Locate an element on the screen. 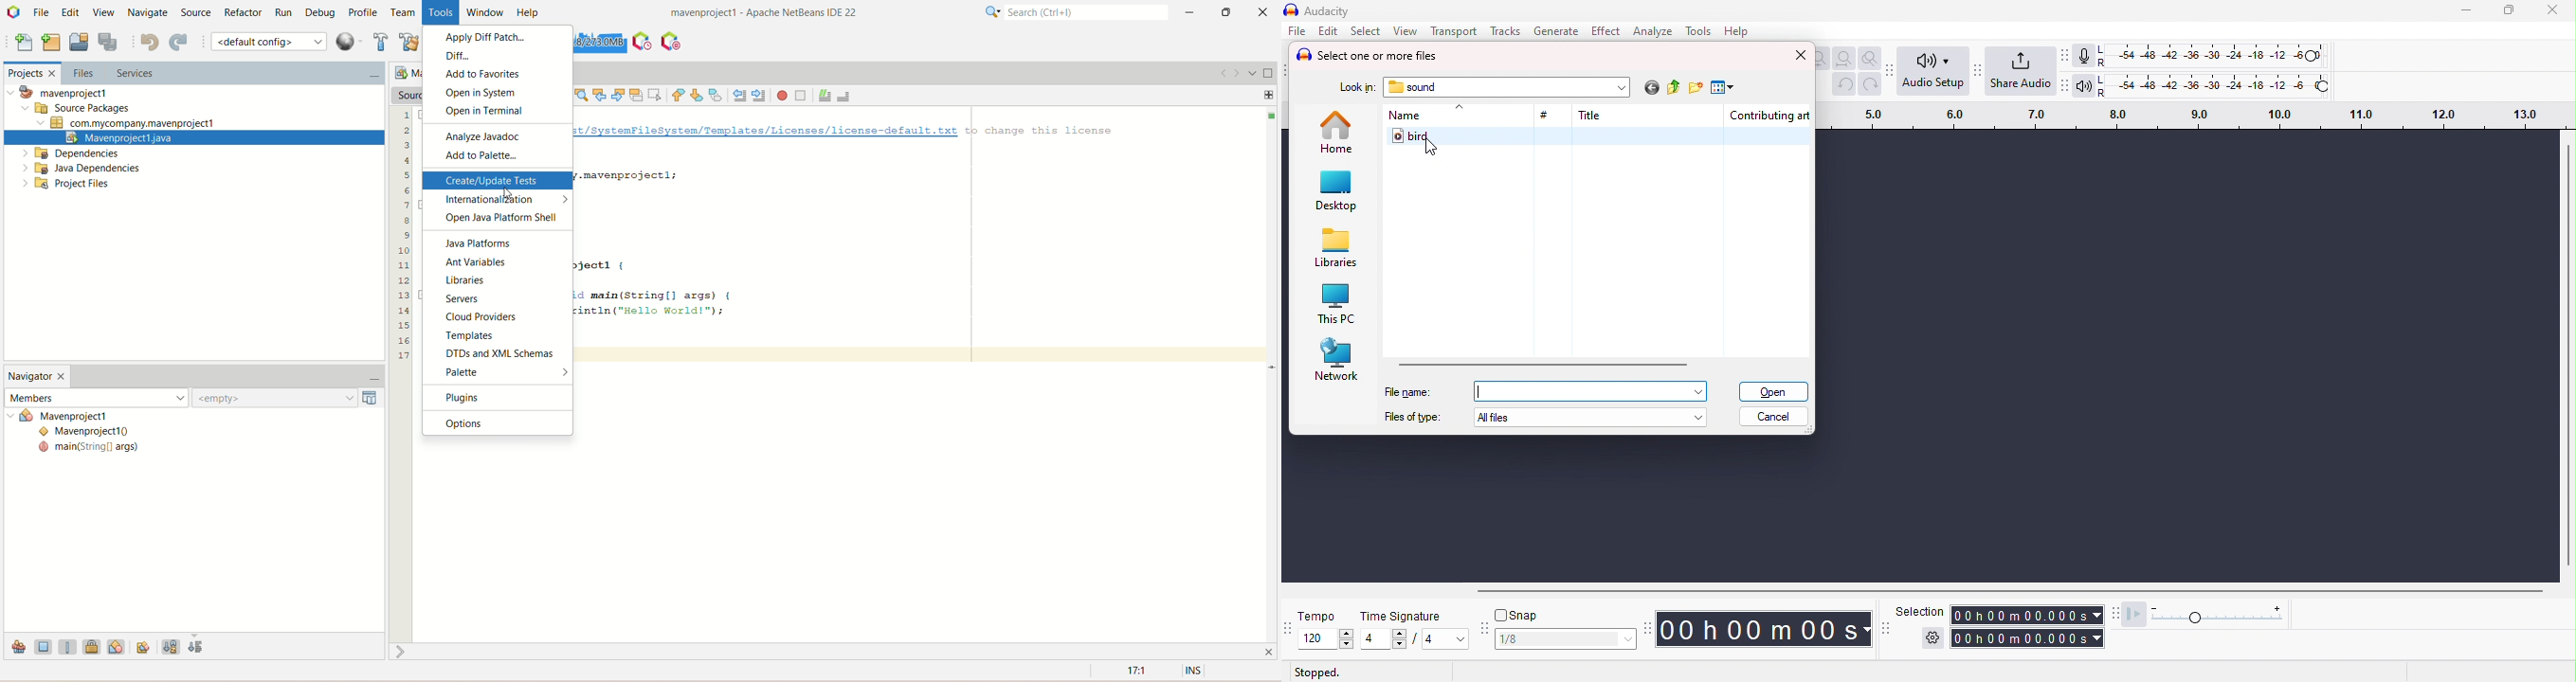 Image resolution: width=2576 pixels, height=700 pixels. time tool bar is located at coordinates (1649, 627).